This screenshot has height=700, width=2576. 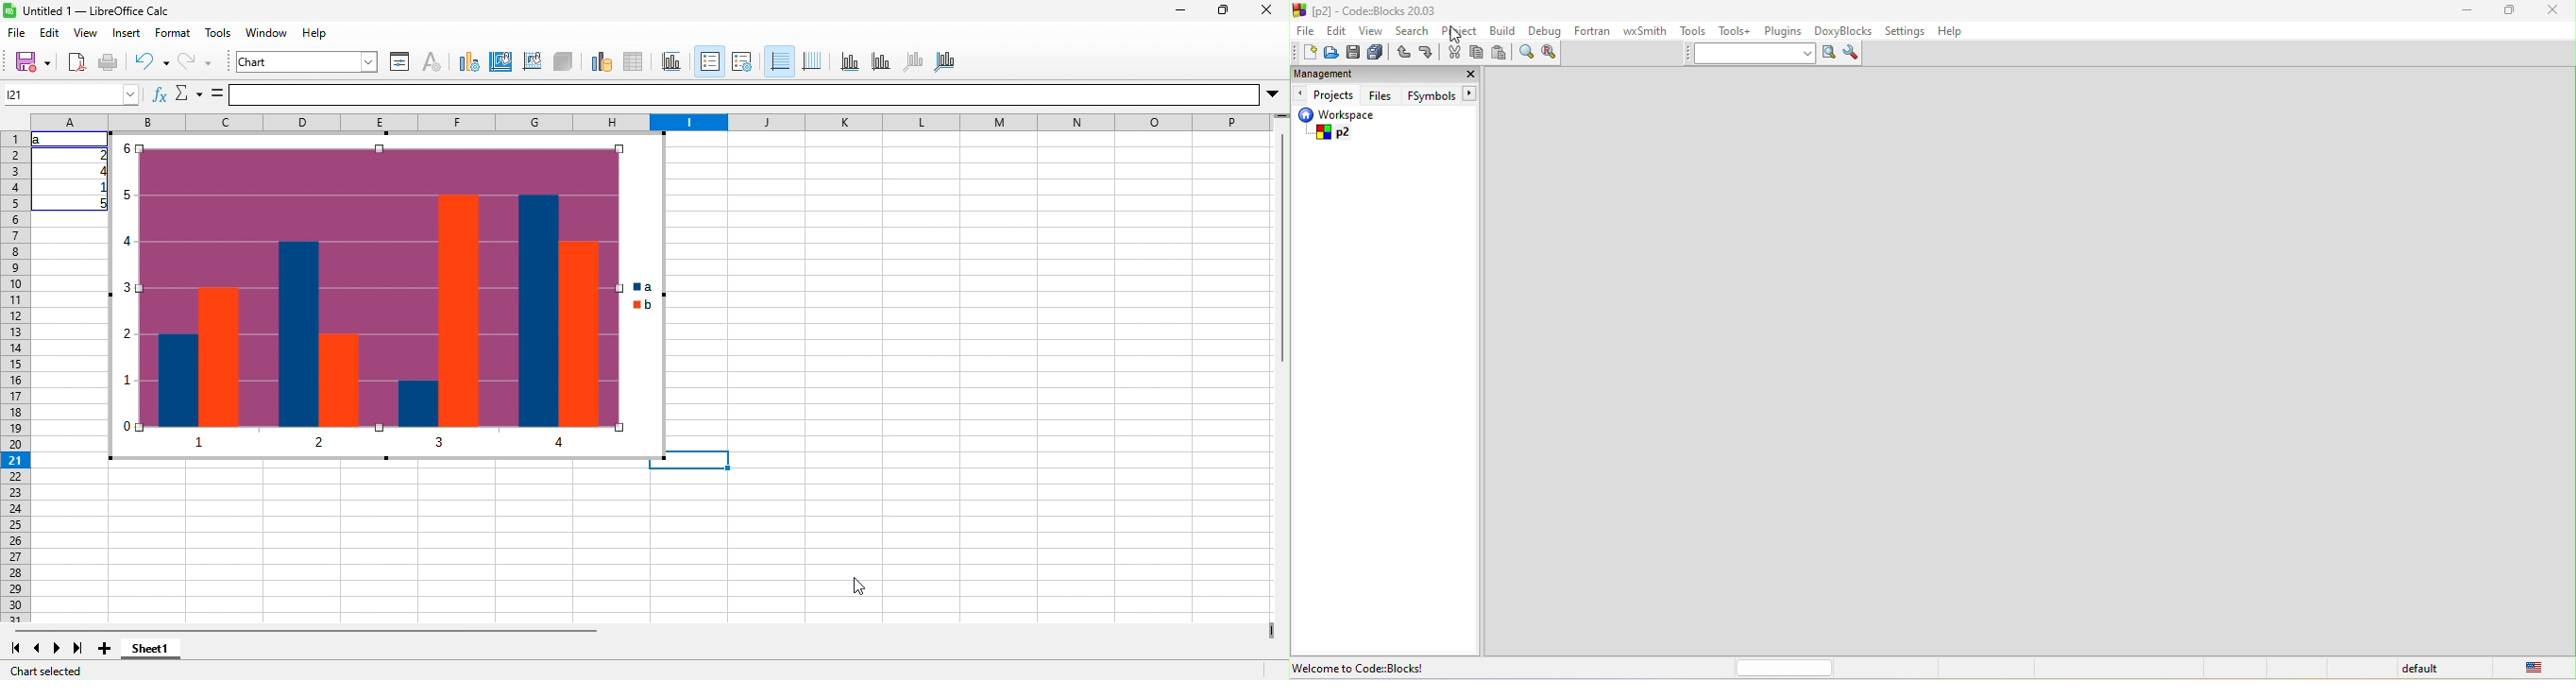 I want to click on More options, so click(x=1272, y=94).